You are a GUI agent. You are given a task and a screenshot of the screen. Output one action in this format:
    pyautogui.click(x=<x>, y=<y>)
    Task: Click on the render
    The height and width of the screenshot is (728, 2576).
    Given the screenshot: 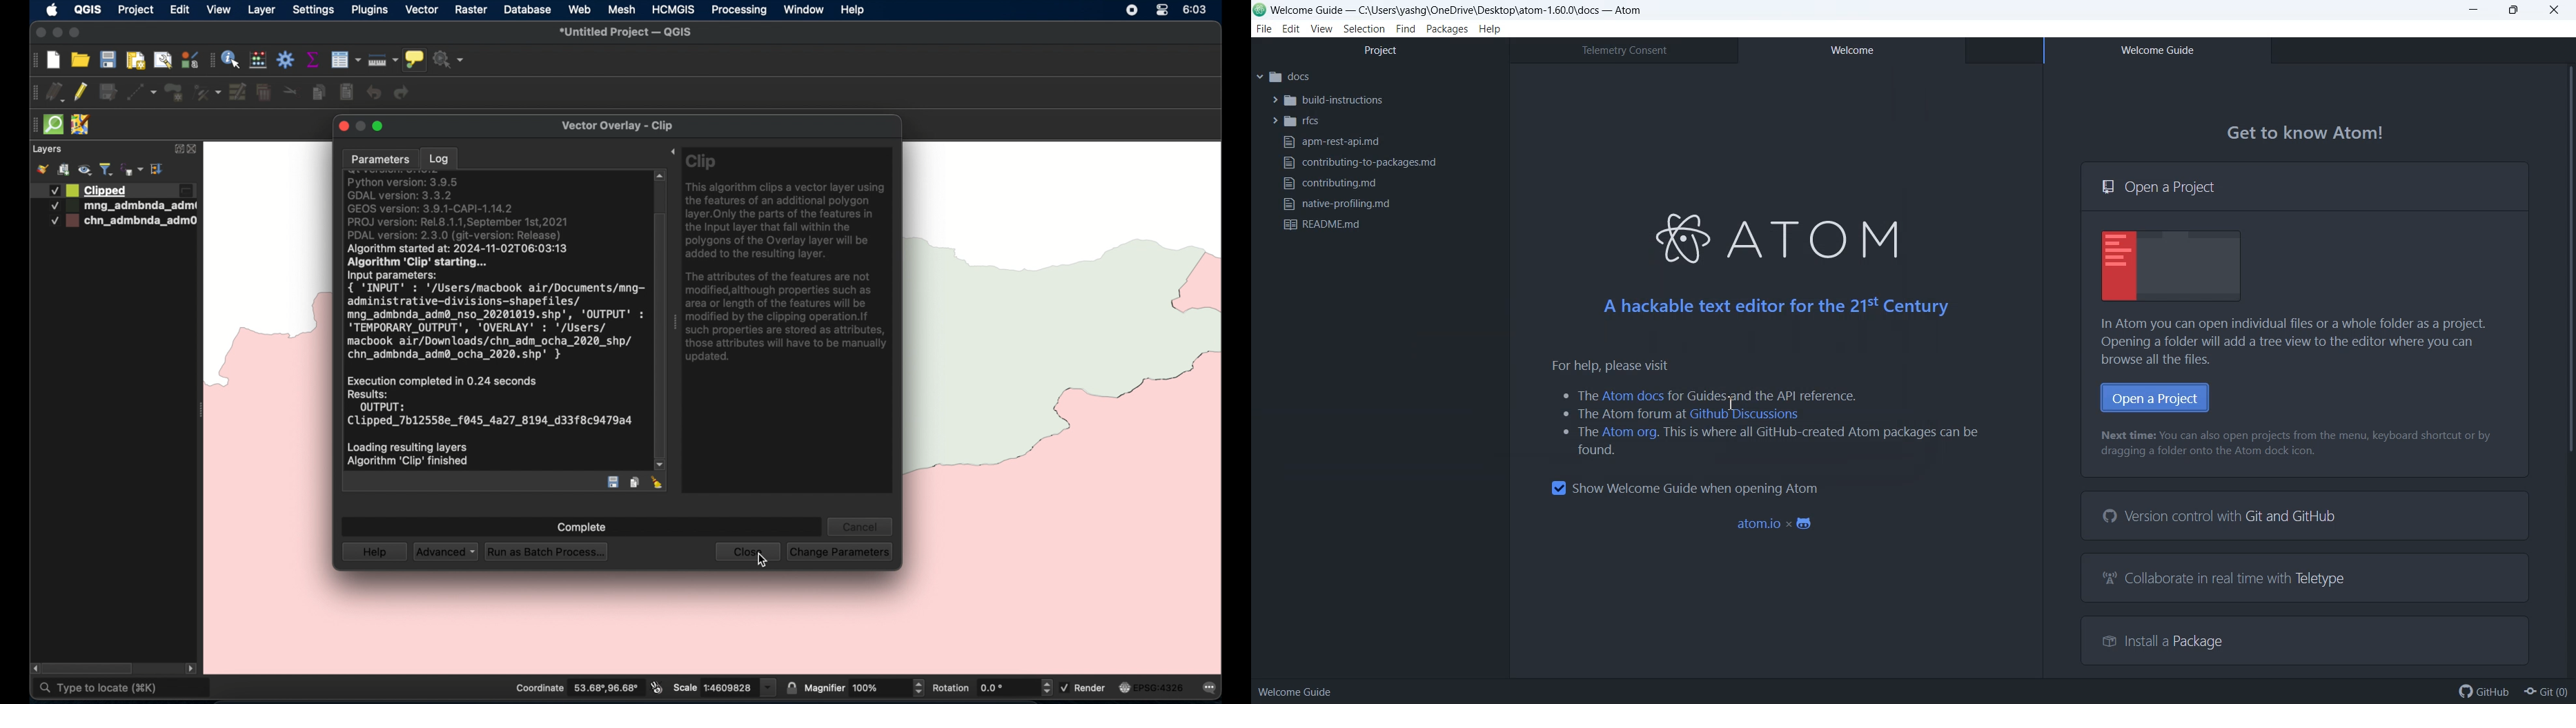 What is the action you would take?
    pyautogui.click(x=1085, y=687)
    